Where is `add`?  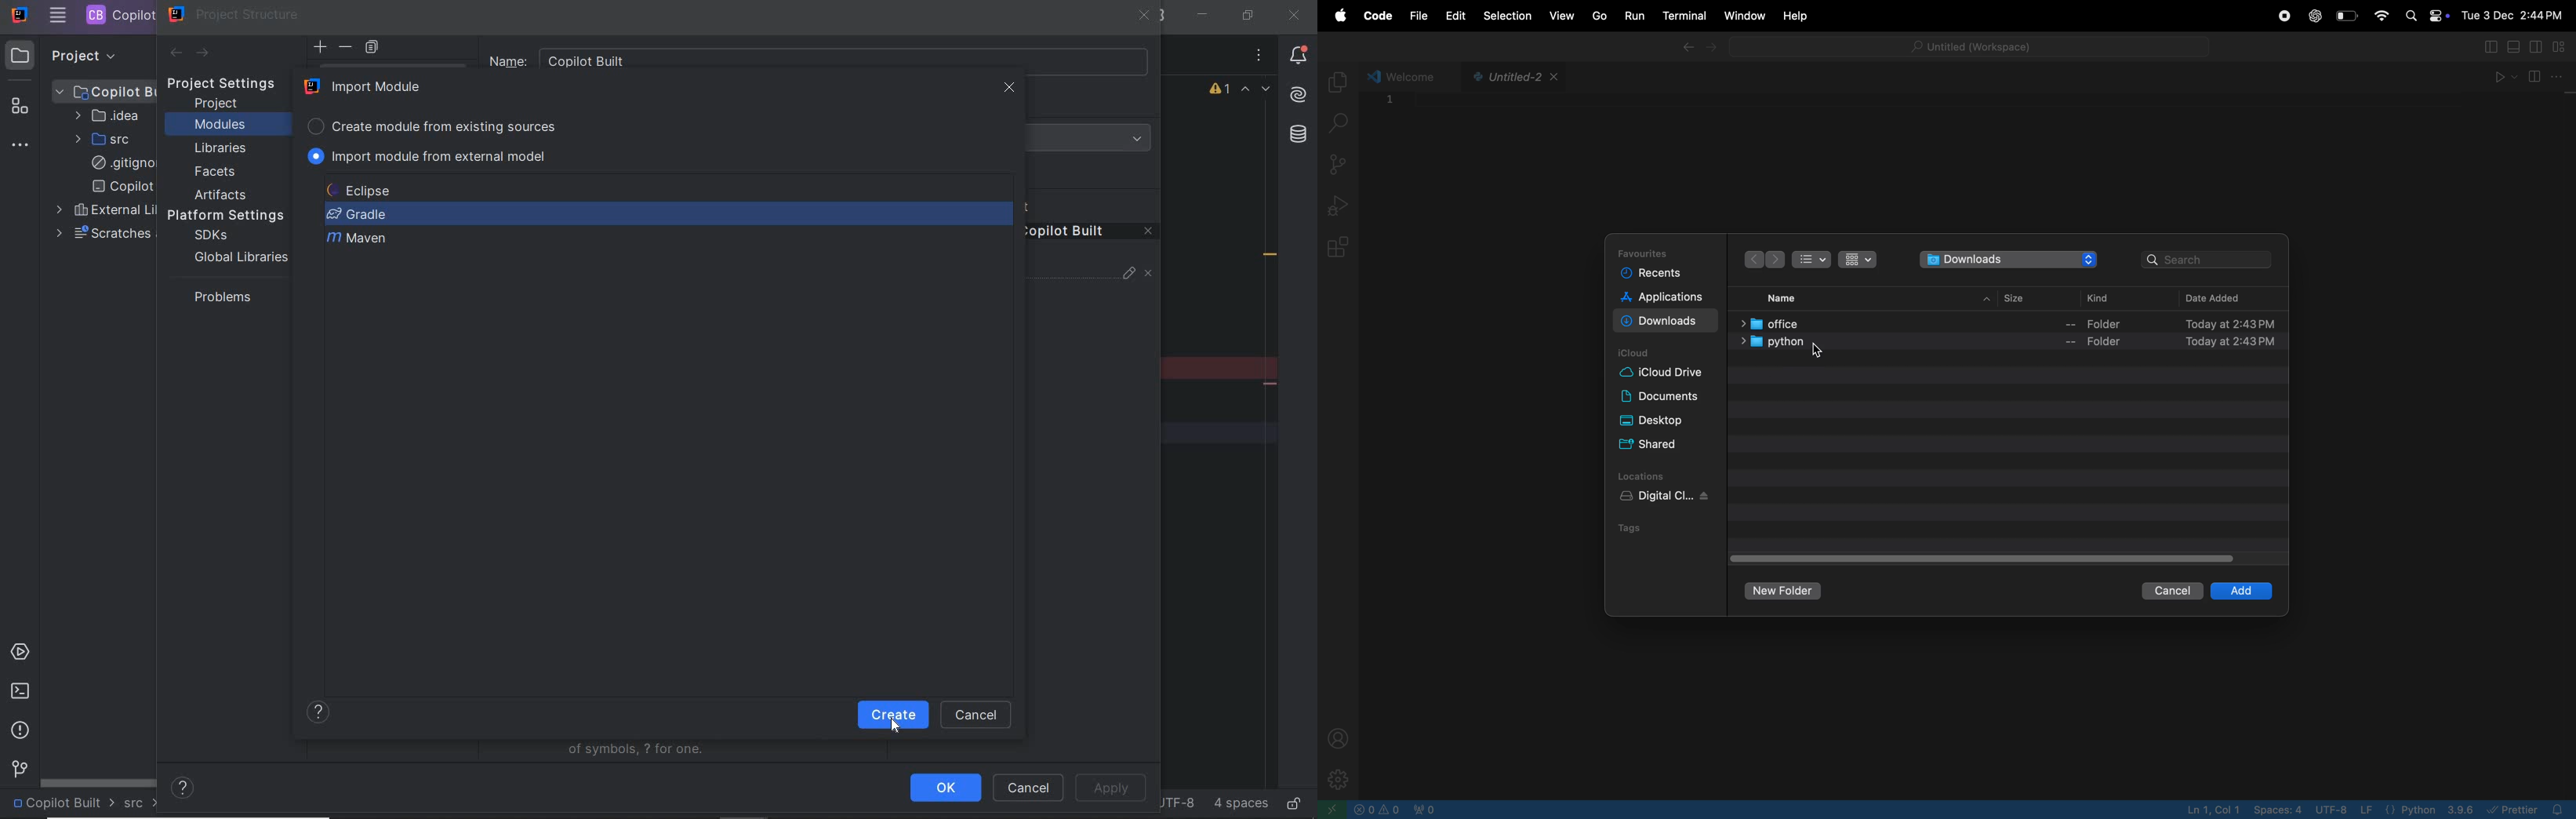
add is located at coordinates (2241, 591).